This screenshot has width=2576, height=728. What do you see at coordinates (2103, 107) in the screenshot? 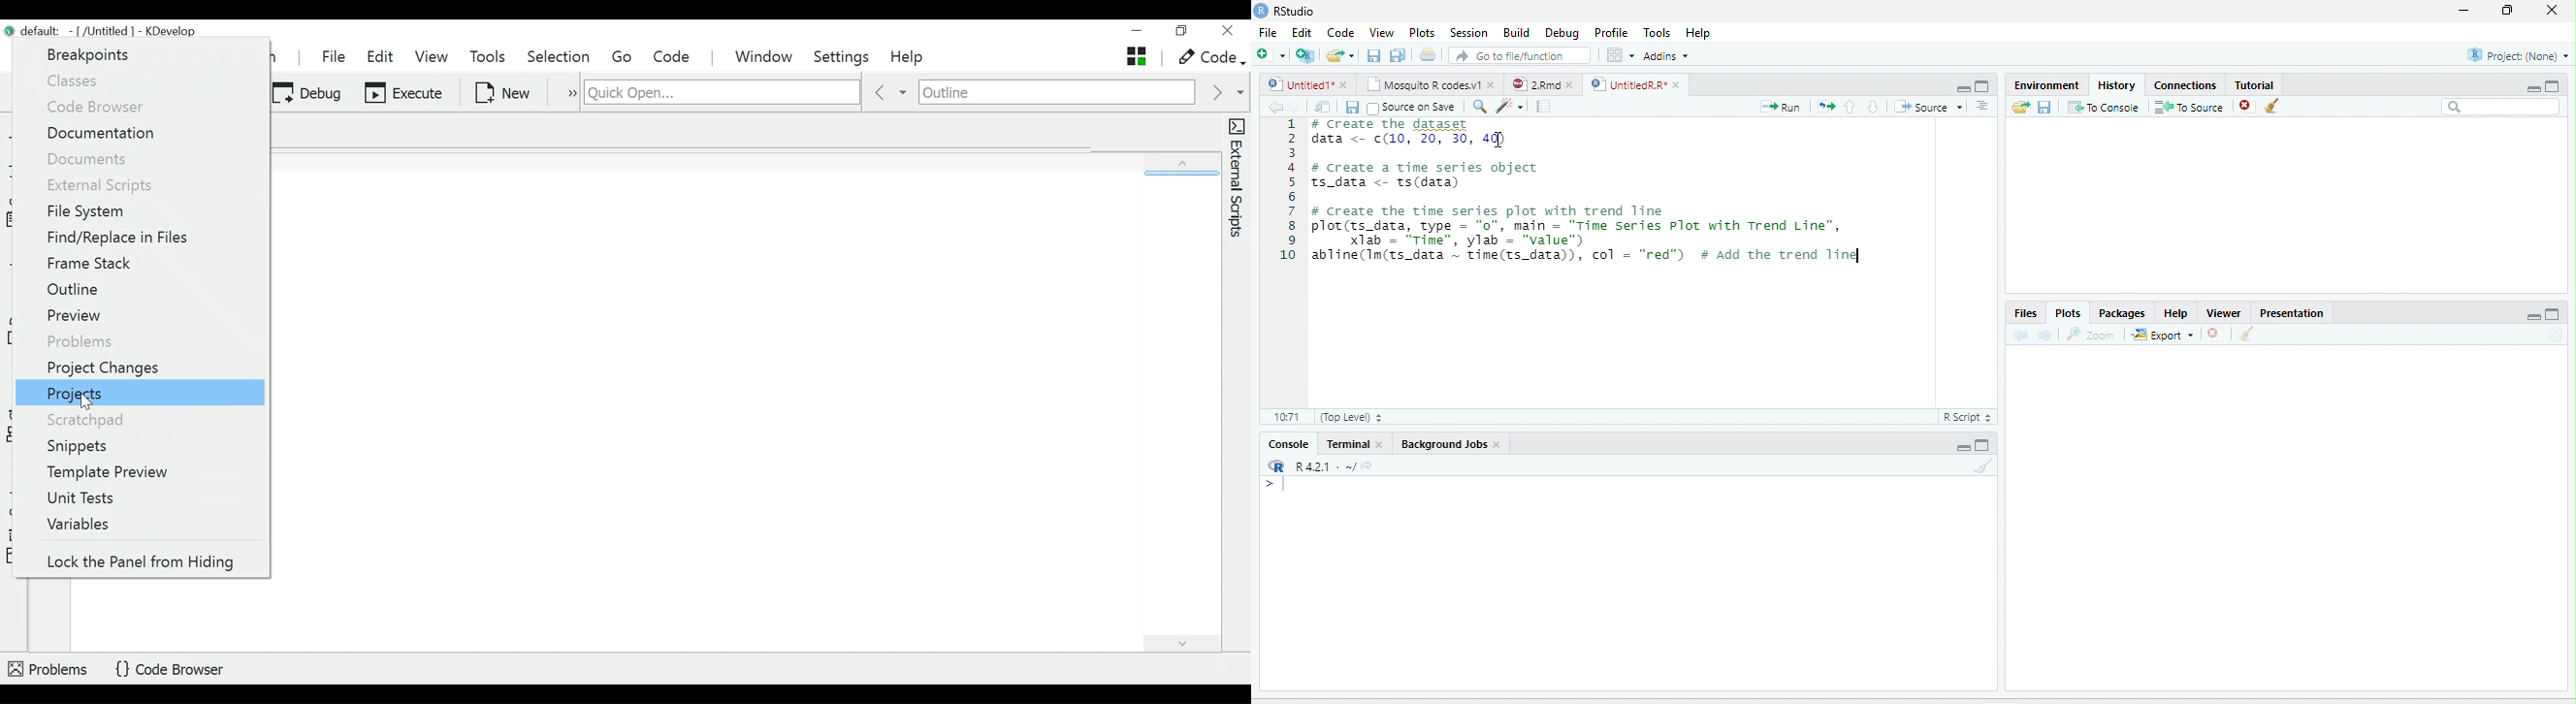
I see `To Console` at bounding box center [2103, 107].